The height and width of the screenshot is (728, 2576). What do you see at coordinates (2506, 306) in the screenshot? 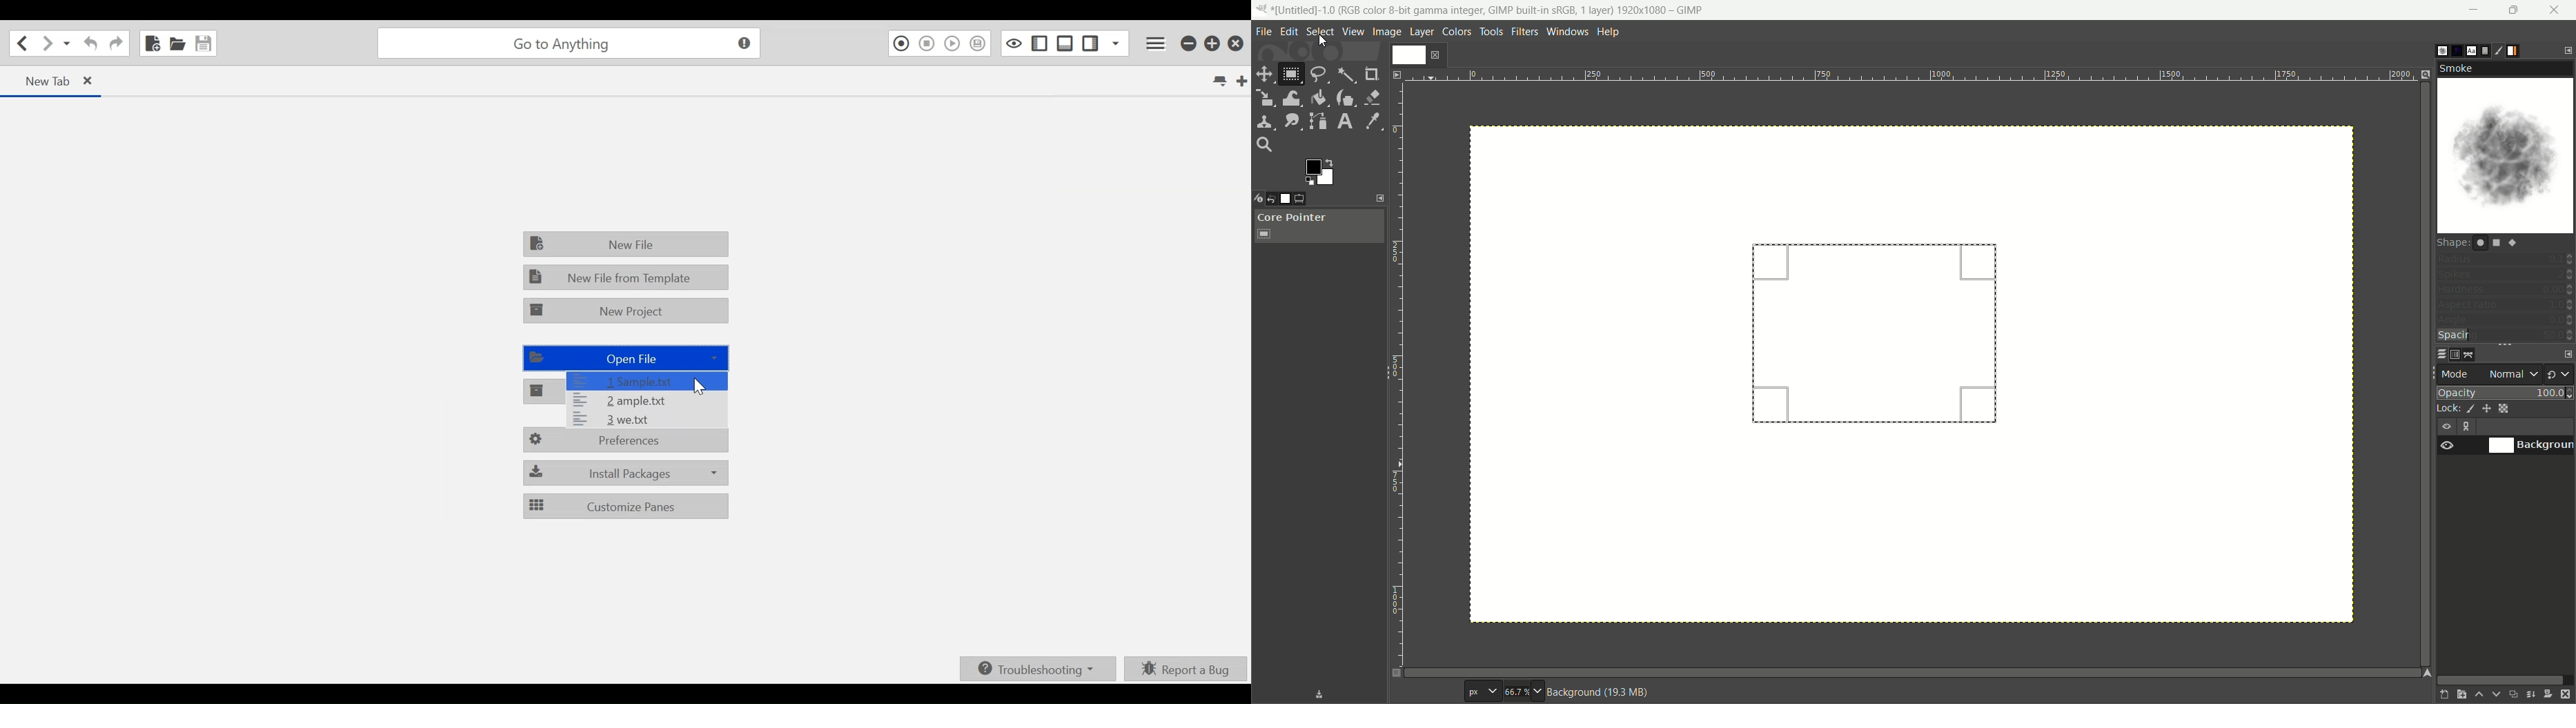
I see `aspect ratio` at bounding box center [2506, 306].